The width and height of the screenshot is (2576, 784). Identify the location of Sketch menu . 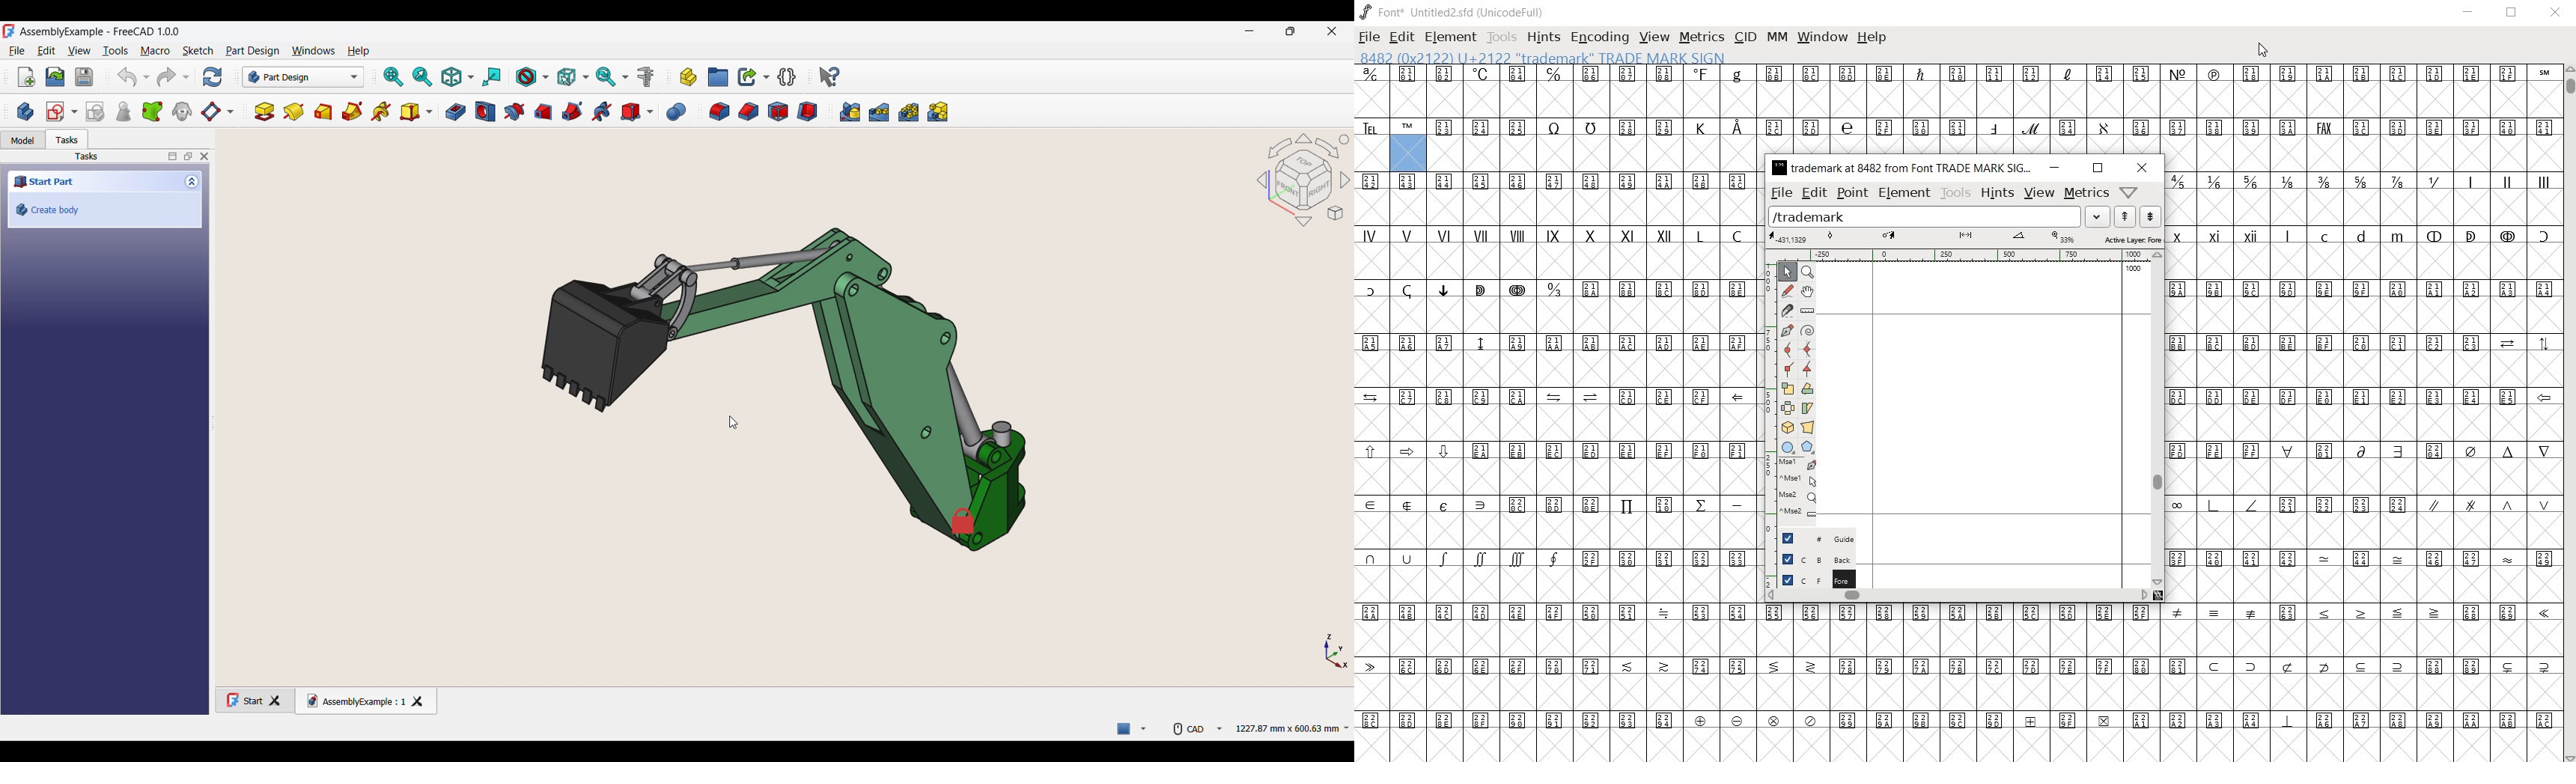
(198, 52).